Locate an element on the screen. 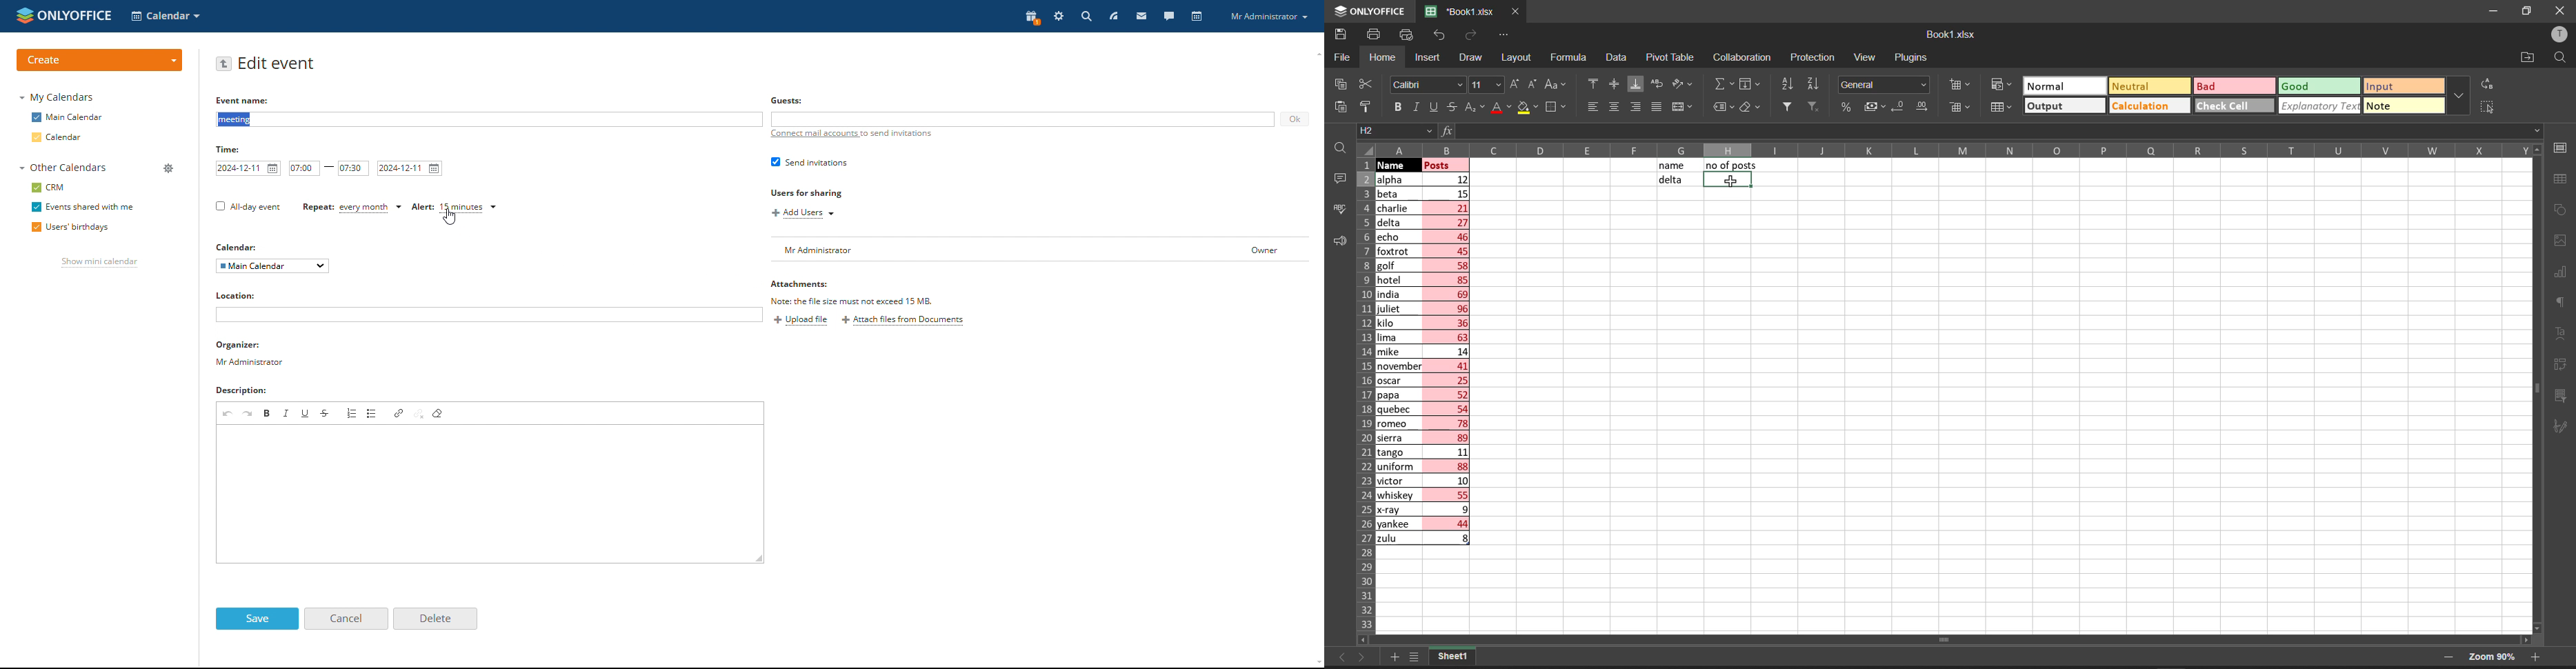 The image size is (2576, 672). cell settings is located at coordinates (2561, 146).